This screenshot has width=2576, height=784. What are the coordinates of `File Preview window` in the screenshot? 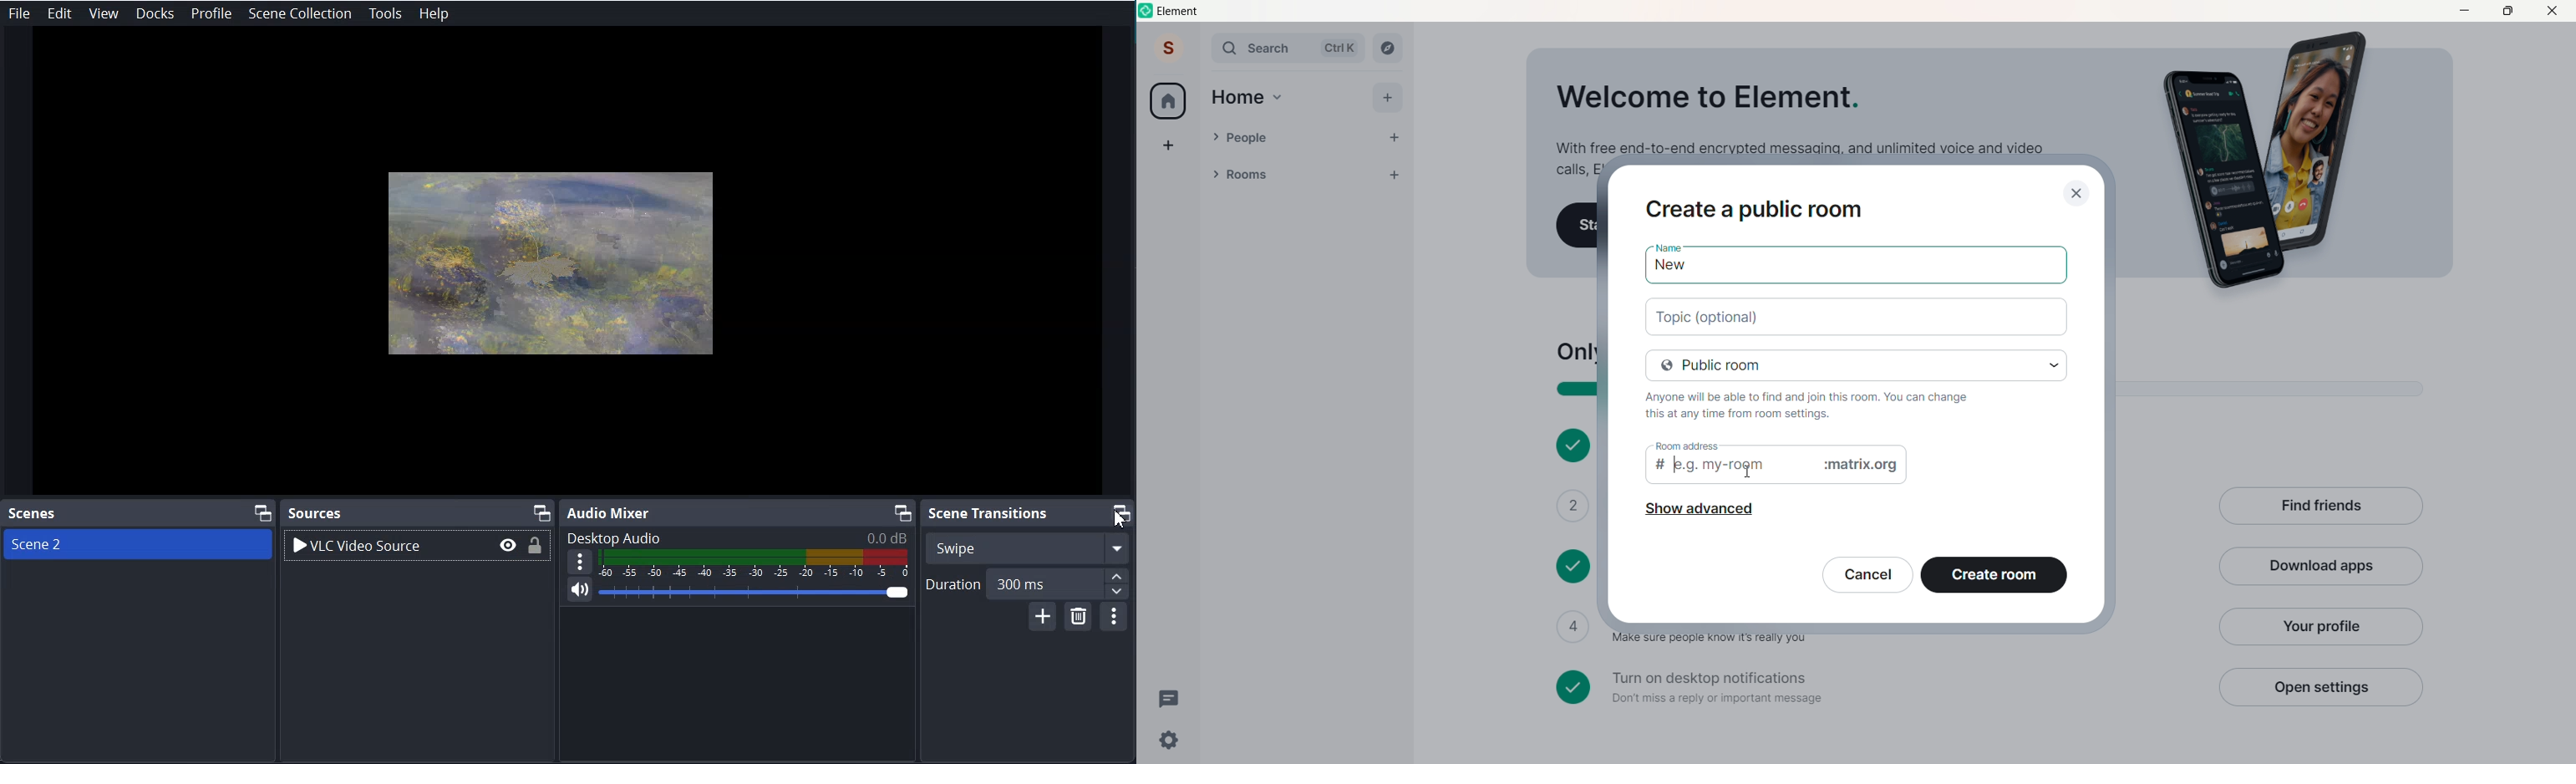 It's located at (552, 258).